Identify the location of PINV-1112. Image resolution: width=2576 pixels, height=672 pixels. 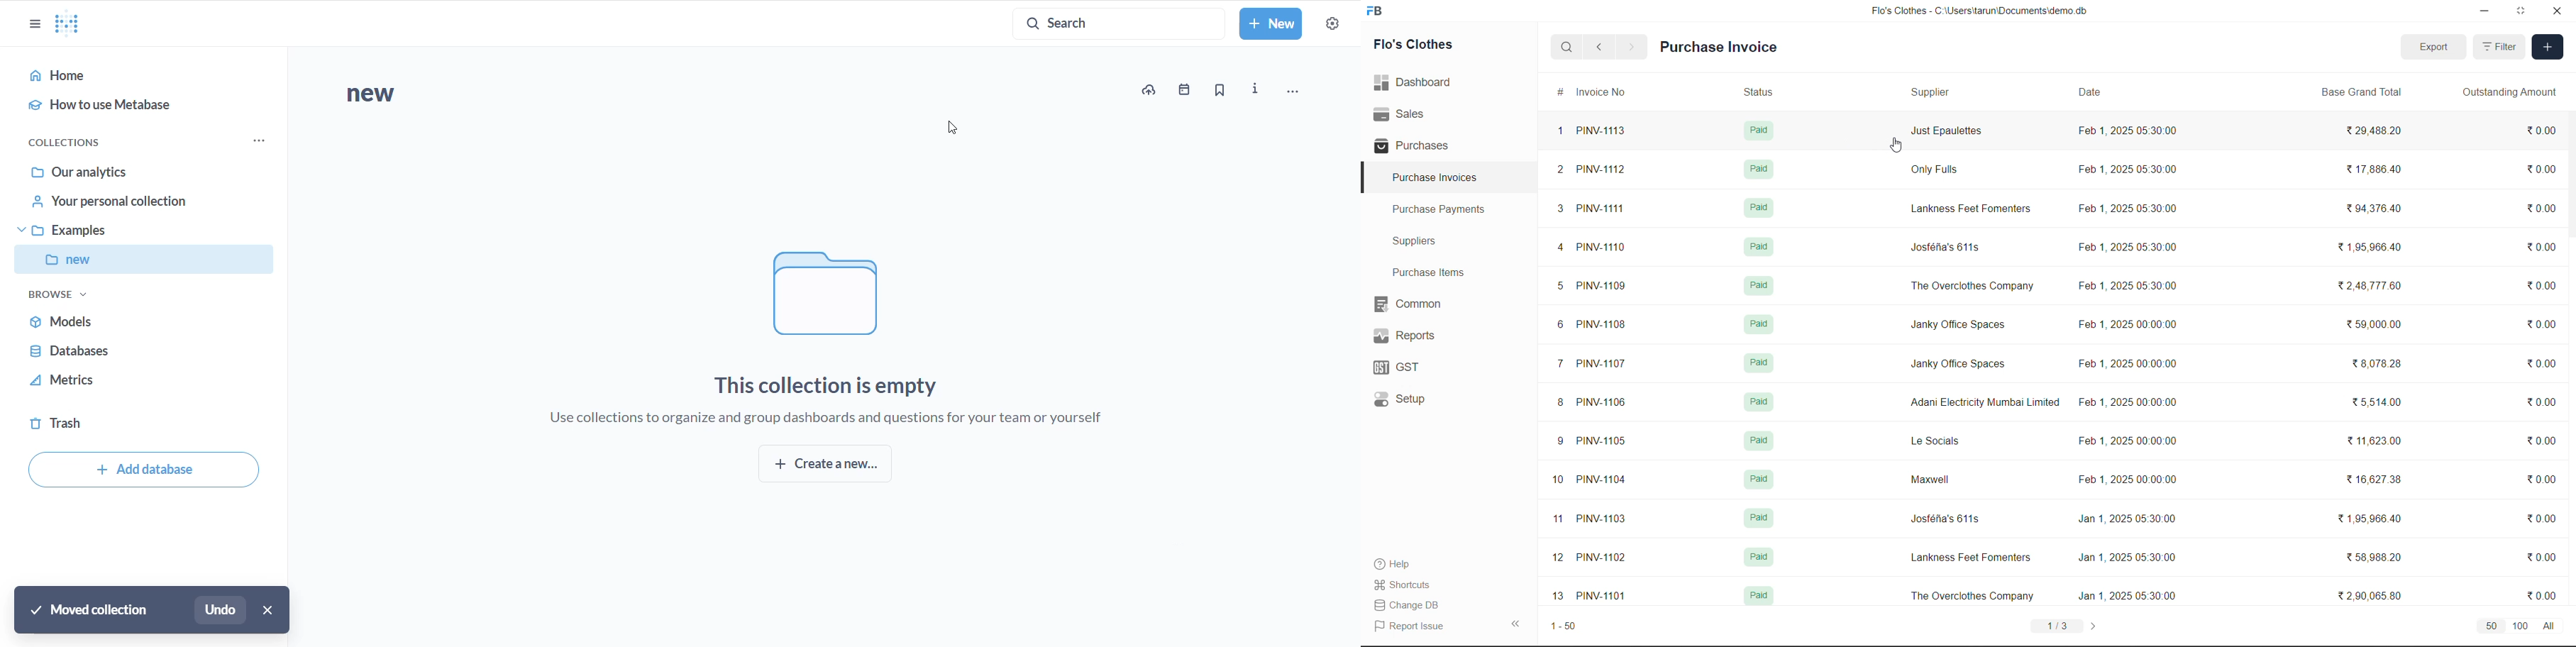
(1602, 170).